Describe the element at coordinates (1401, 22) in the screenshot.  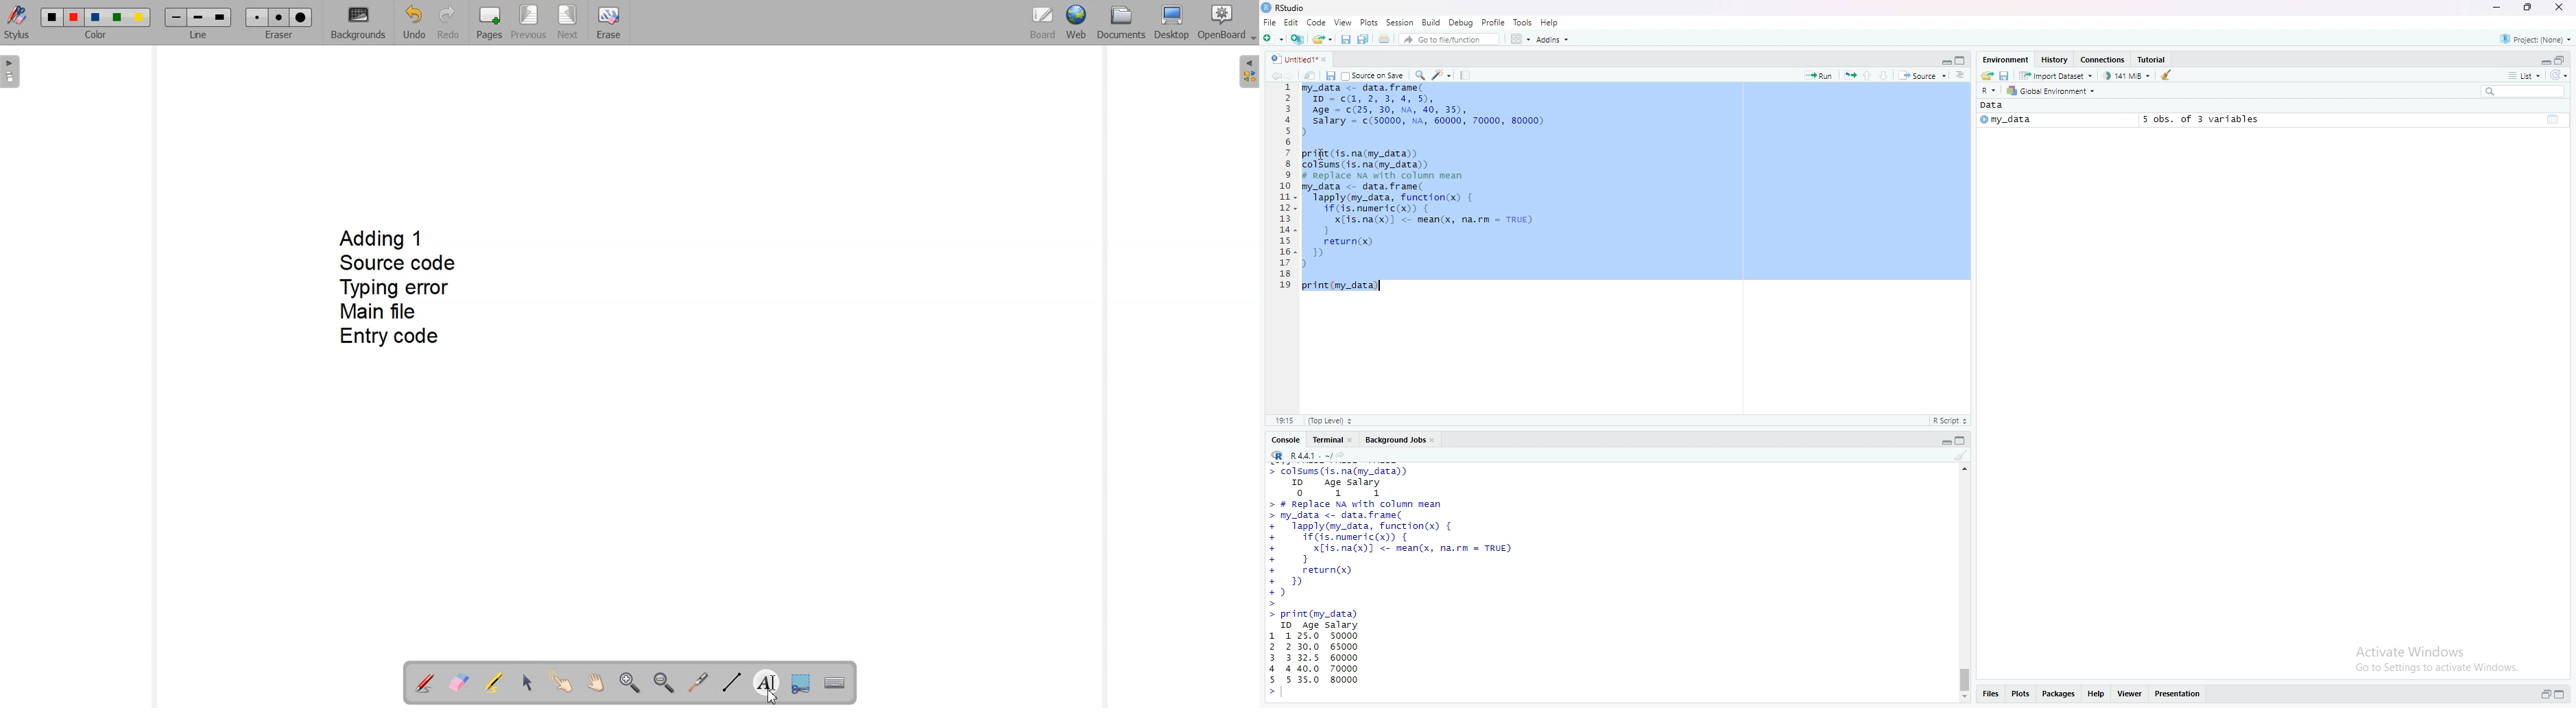
I see `Session` at that location.